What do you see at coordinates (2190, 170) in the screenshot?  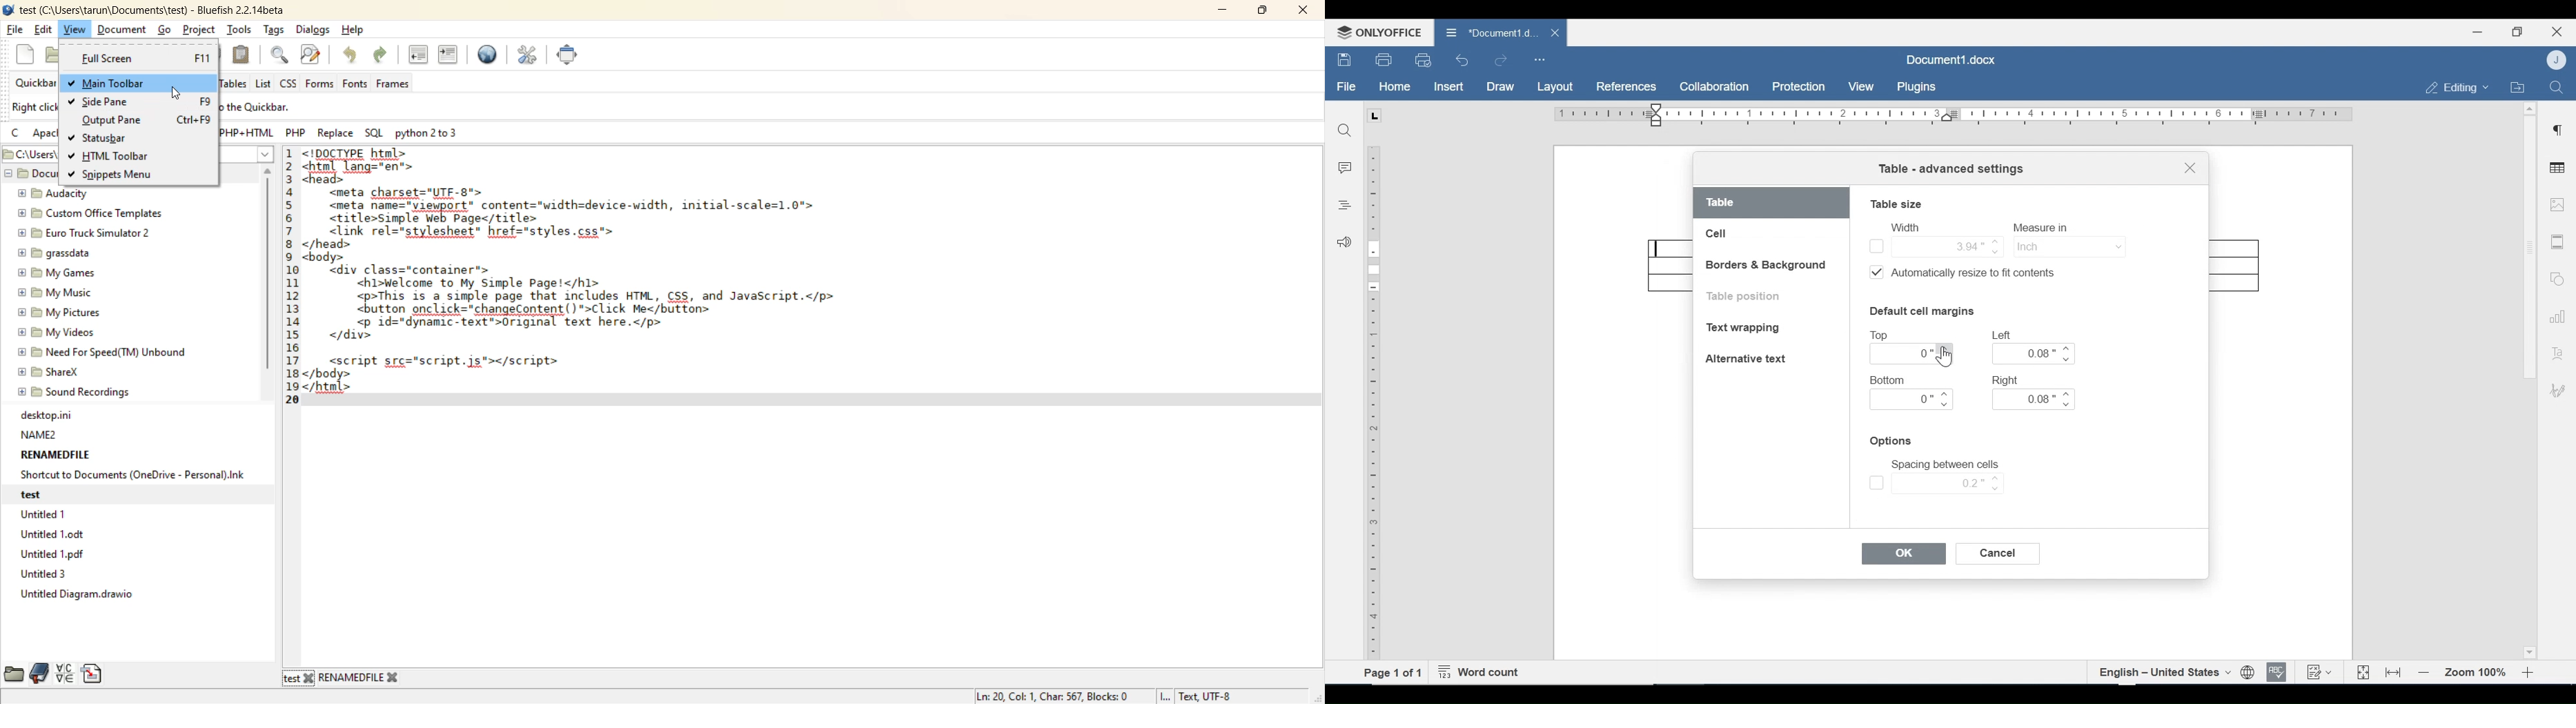 I see `Close` at bounding box center [2190, 170].